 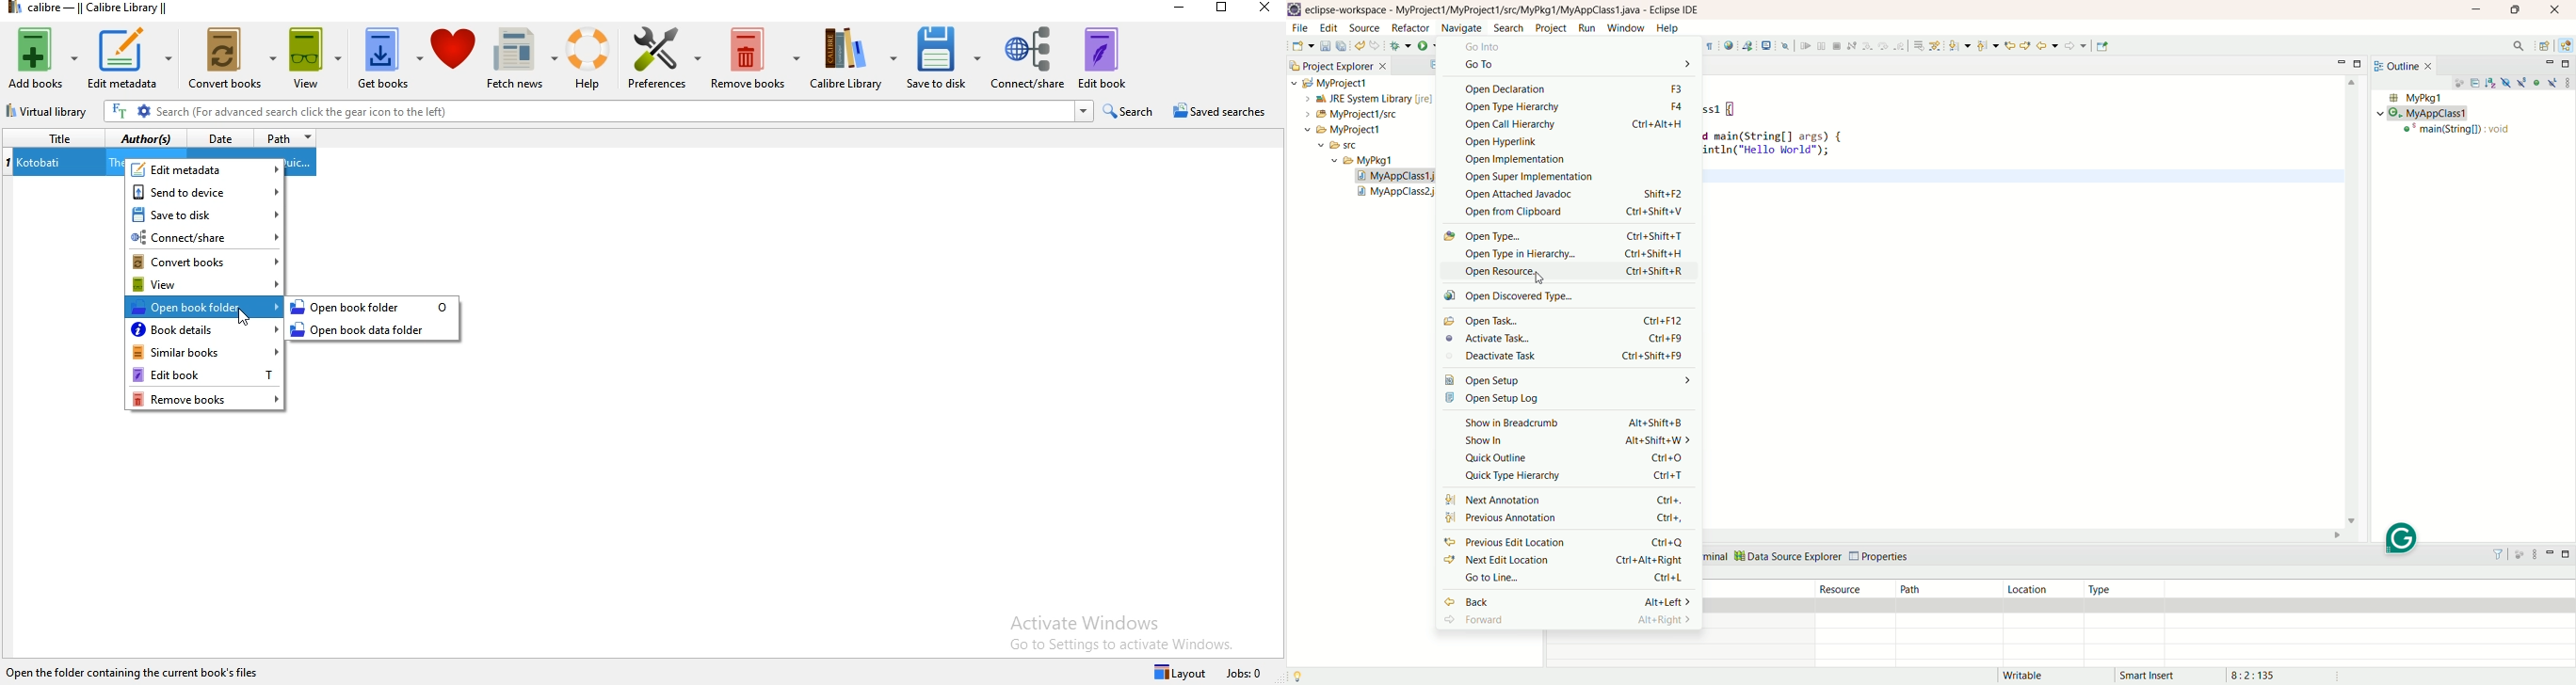 What do you see at coordinates (1728, 46) in the screenshot?
I see `open web browser` at bounding box center [1728, 46].